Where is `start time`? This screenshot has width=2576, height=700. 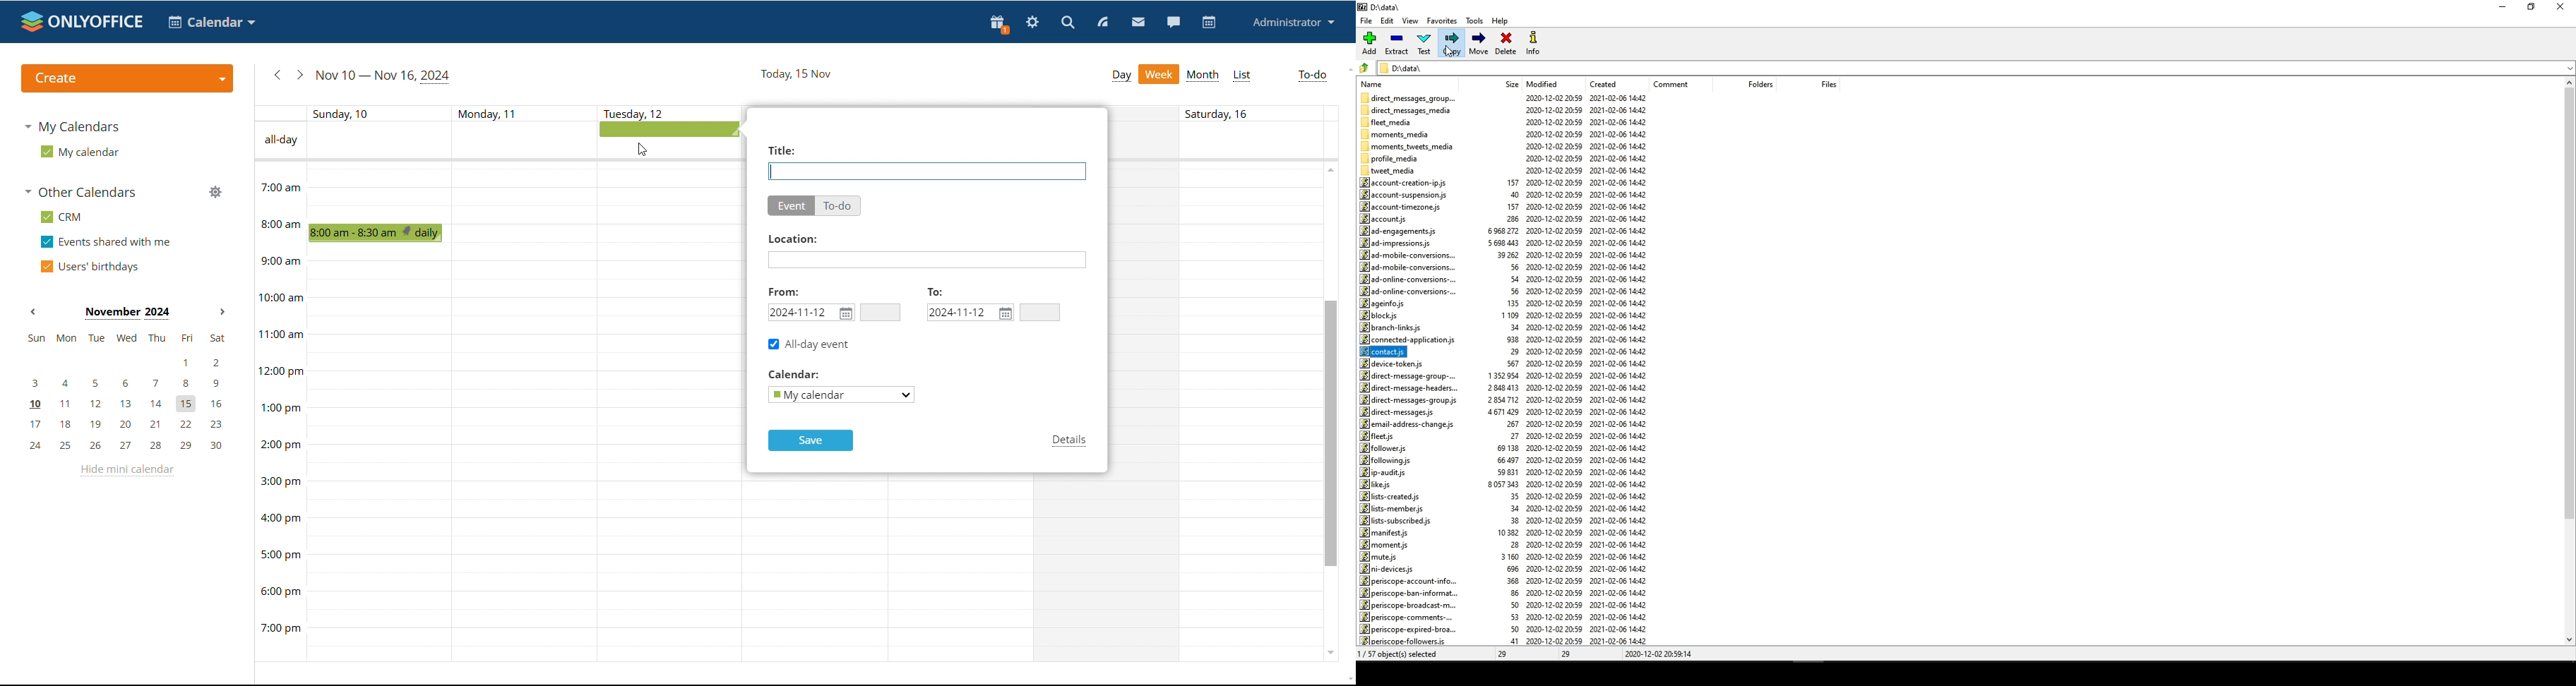
start time is located at coordinates (883, 312).